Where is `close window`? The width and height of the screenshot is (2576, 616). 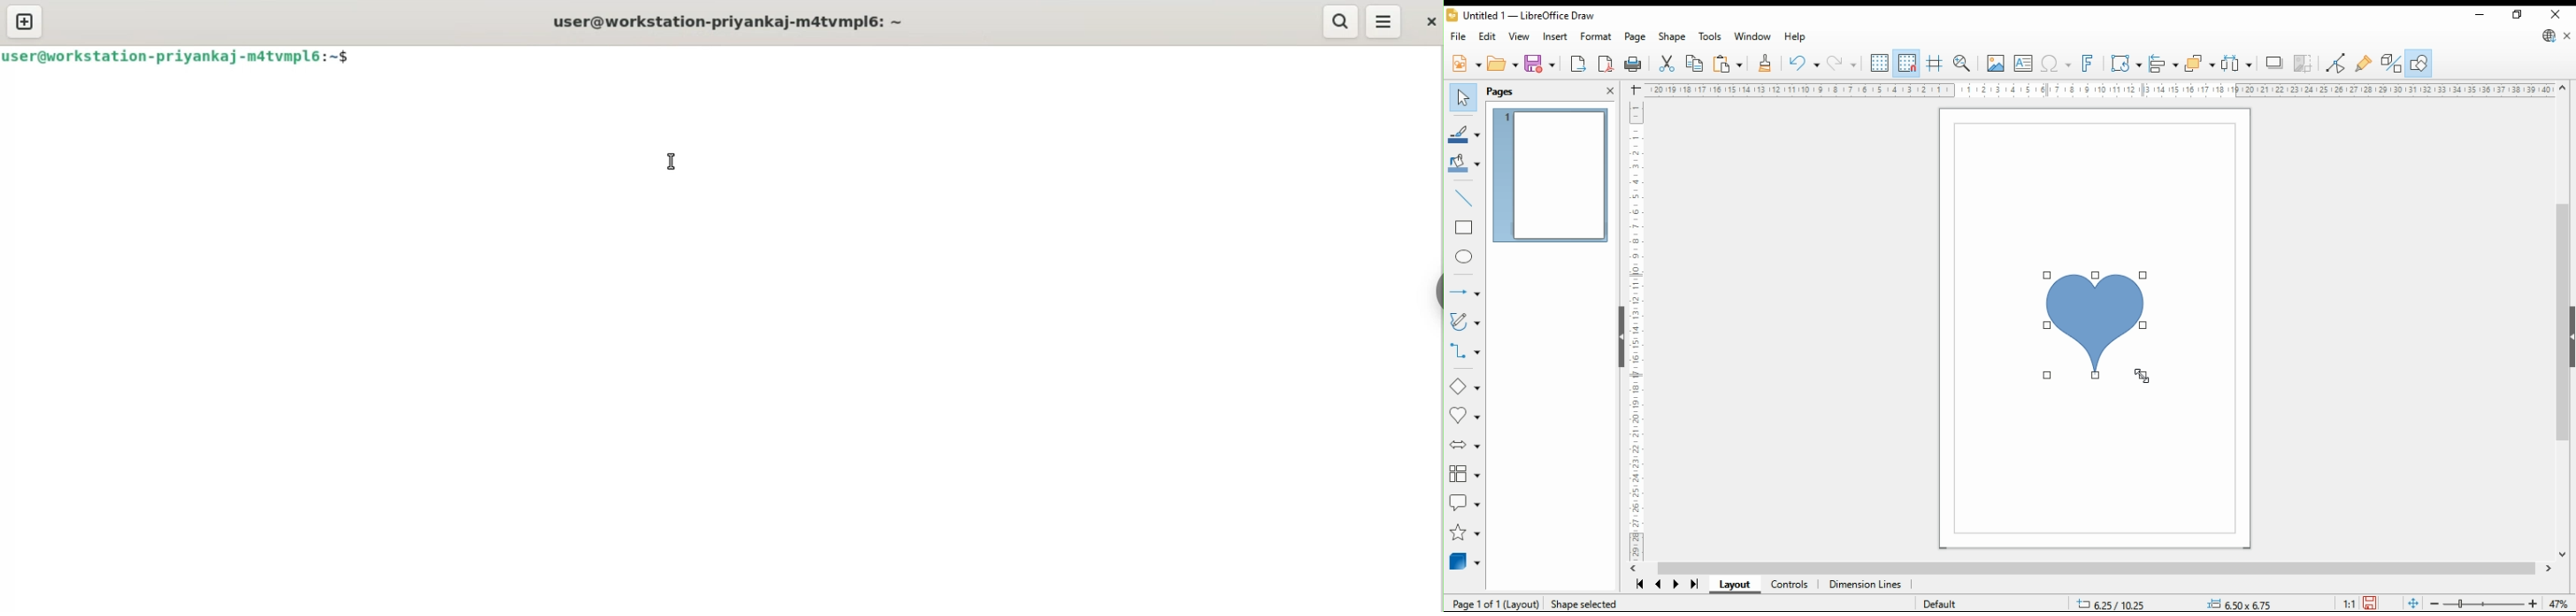 close window is located at coordinates (2555, 14).